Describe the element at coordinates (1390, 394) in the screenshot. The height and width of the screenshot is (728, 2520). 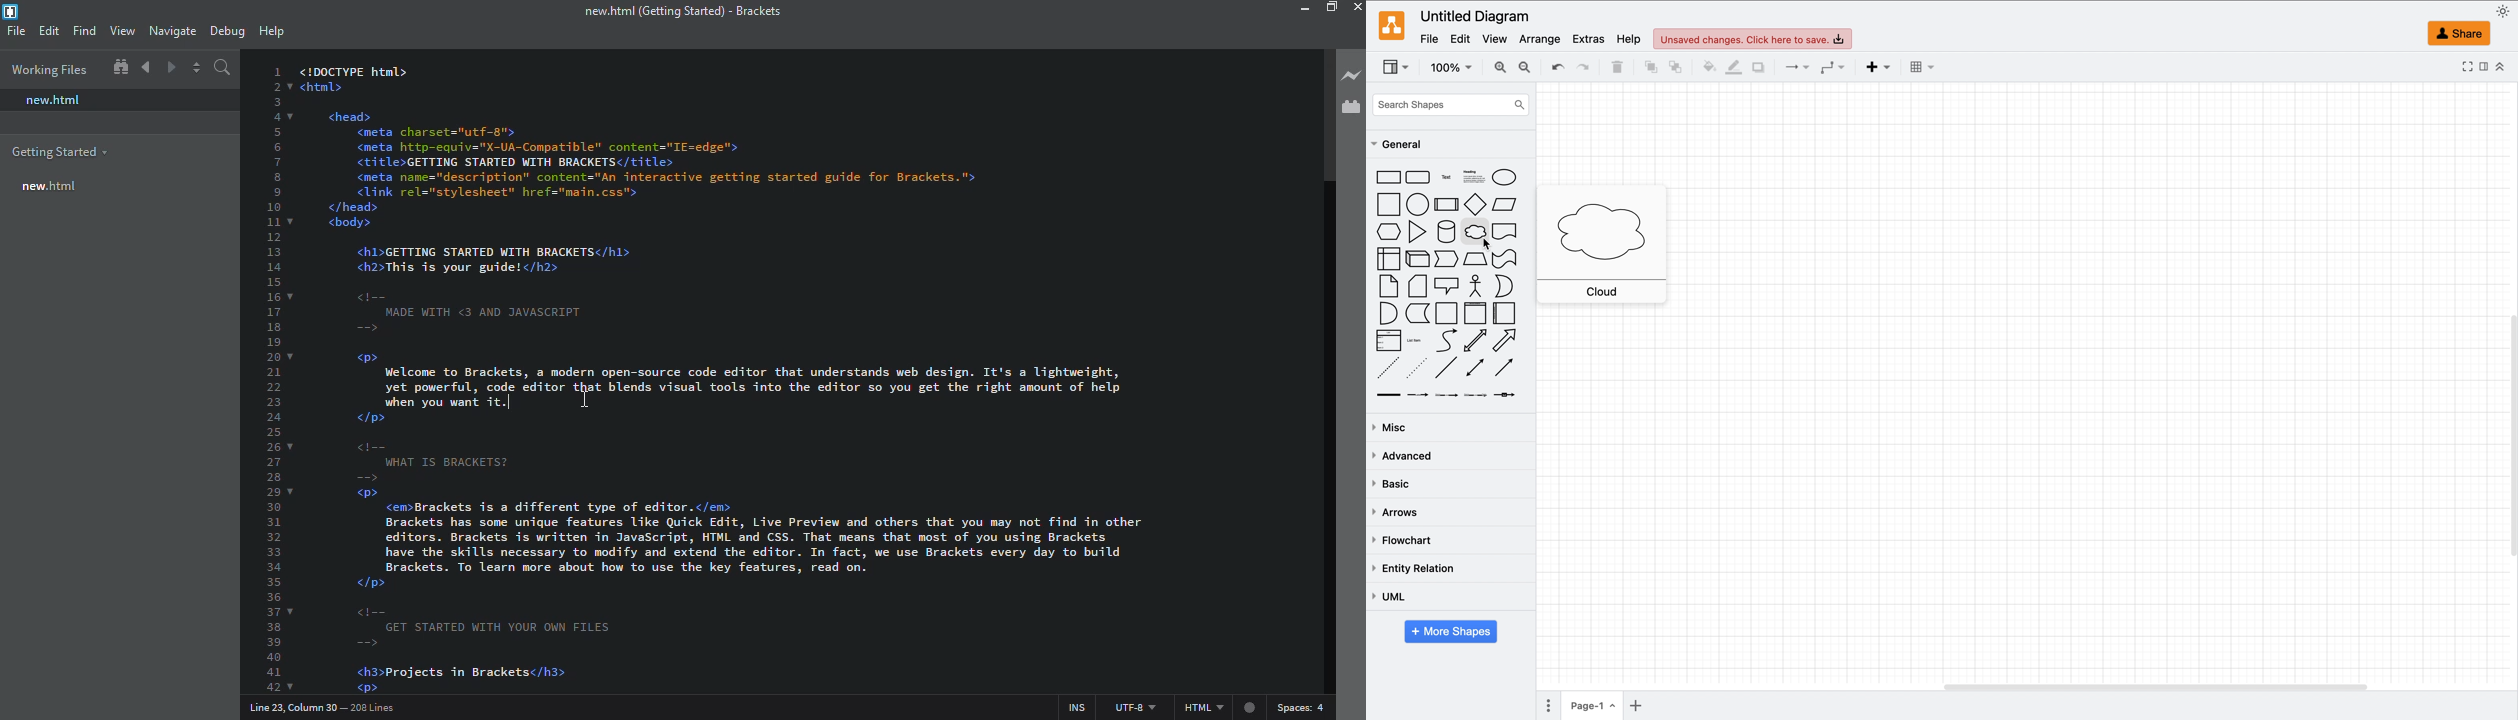
I see `link` at that location.